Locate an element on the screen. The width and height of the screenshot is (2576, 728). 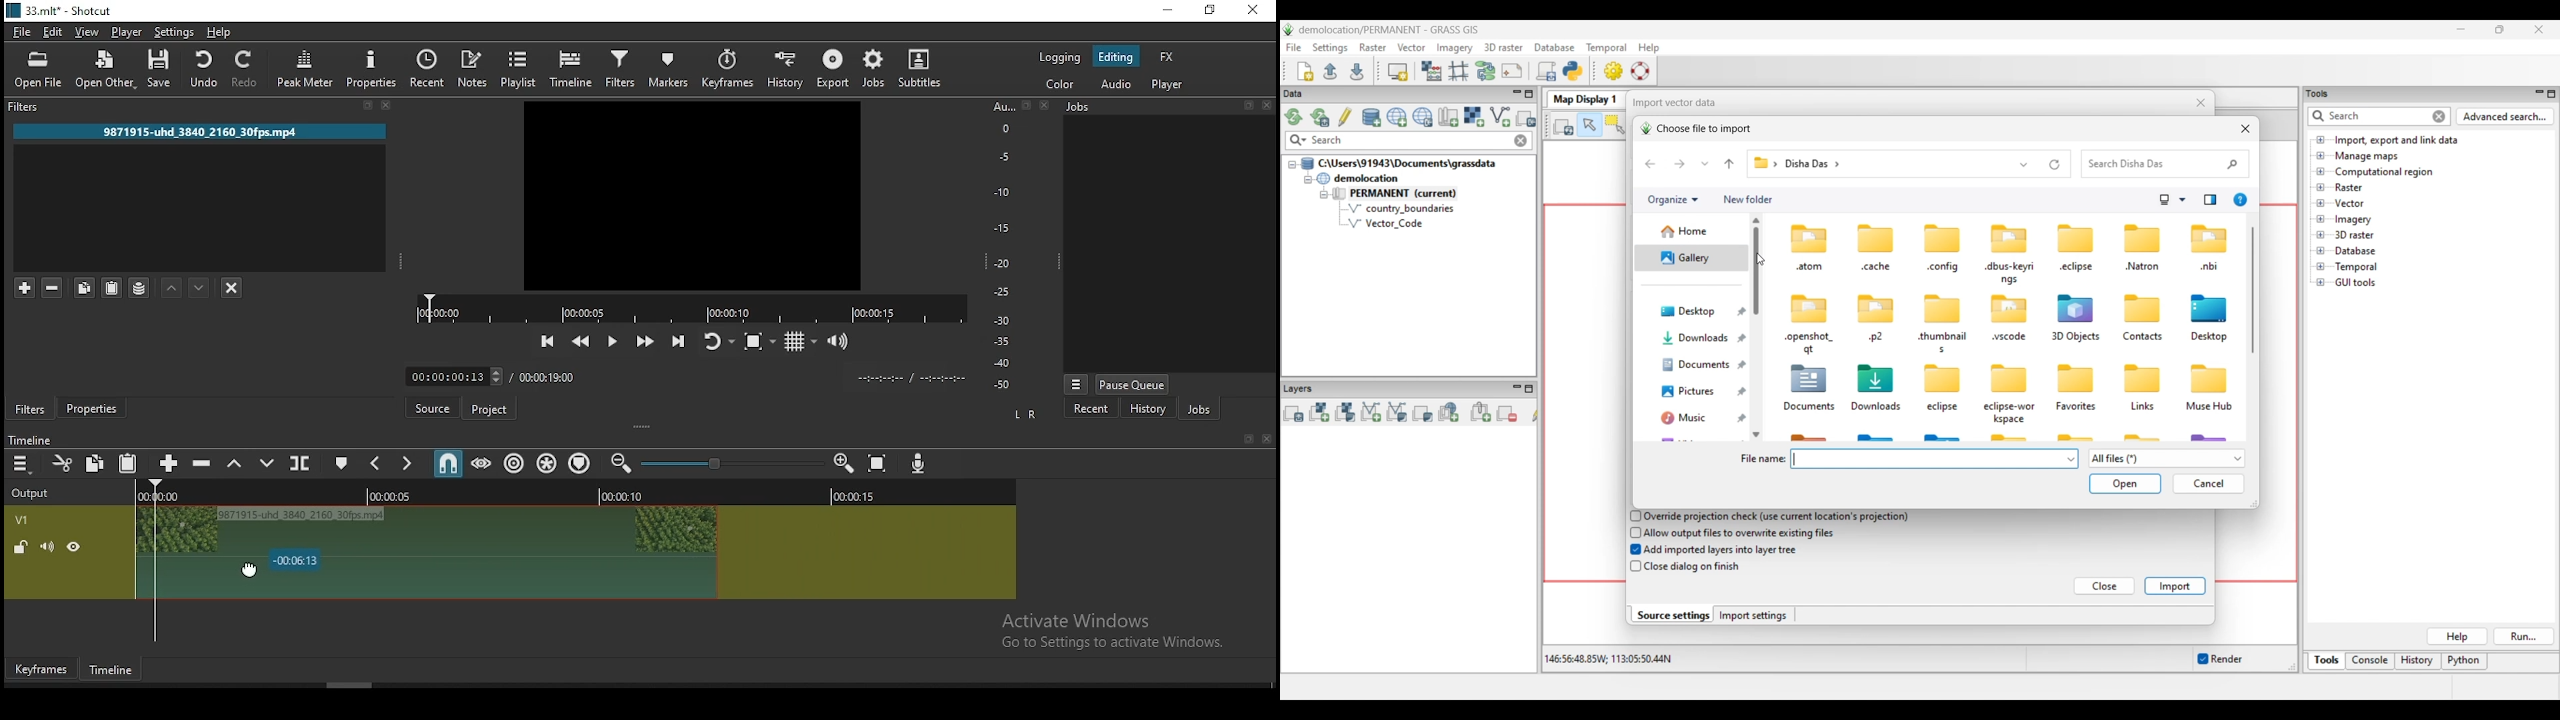
properties is located at coordinates (96, 408).